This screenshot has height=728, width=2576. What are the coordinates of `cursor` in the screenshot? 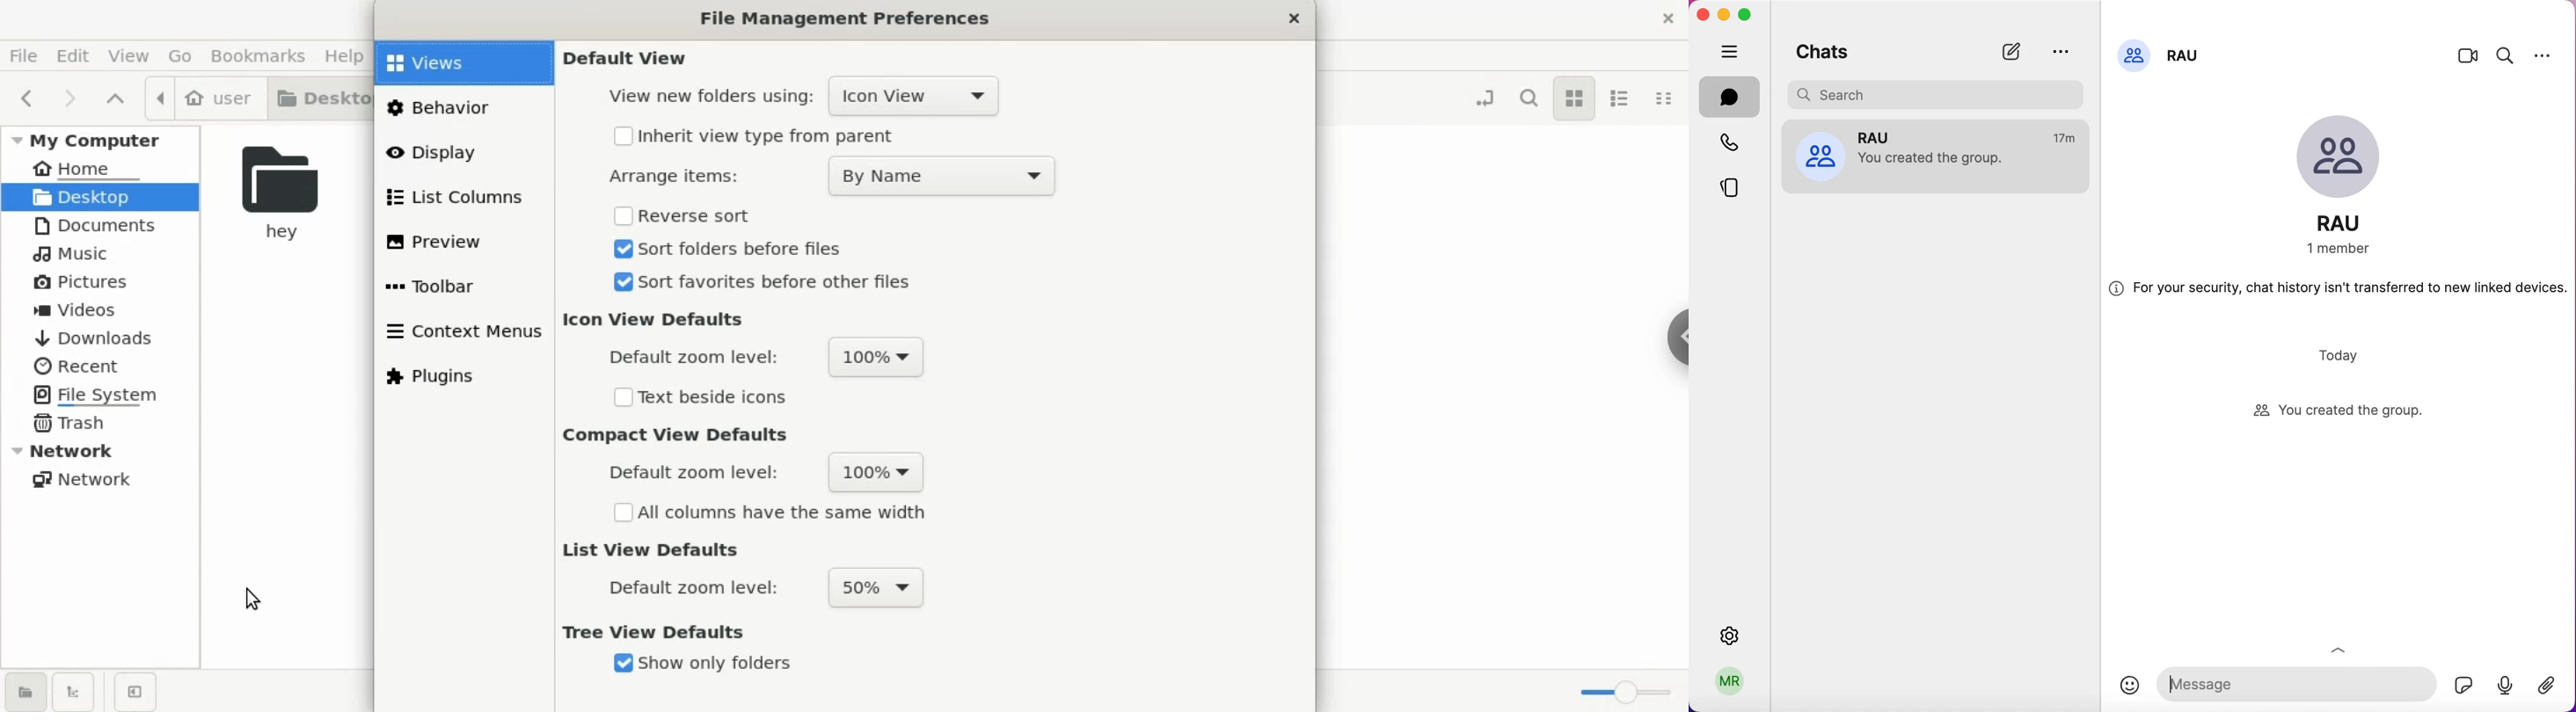 It's located at (252, 601).